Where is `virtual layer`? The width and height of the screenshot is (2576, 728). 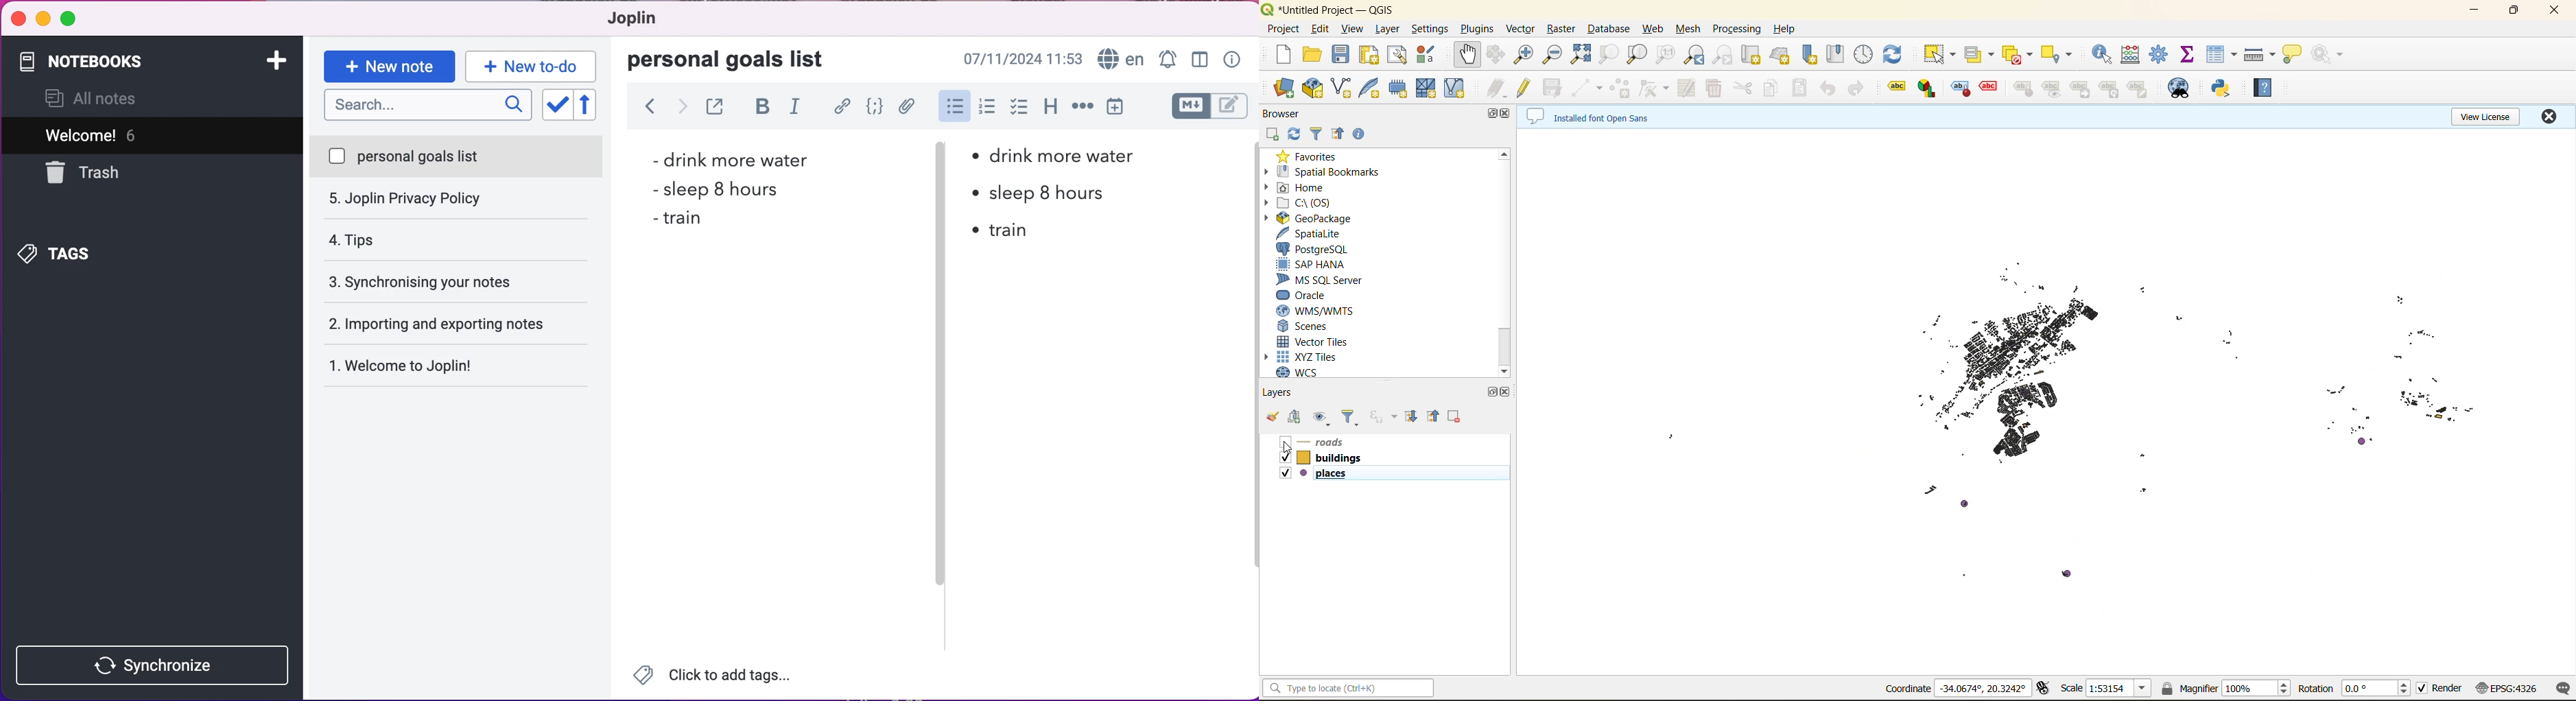
virtual layer is located at coordinates (1454, 88).